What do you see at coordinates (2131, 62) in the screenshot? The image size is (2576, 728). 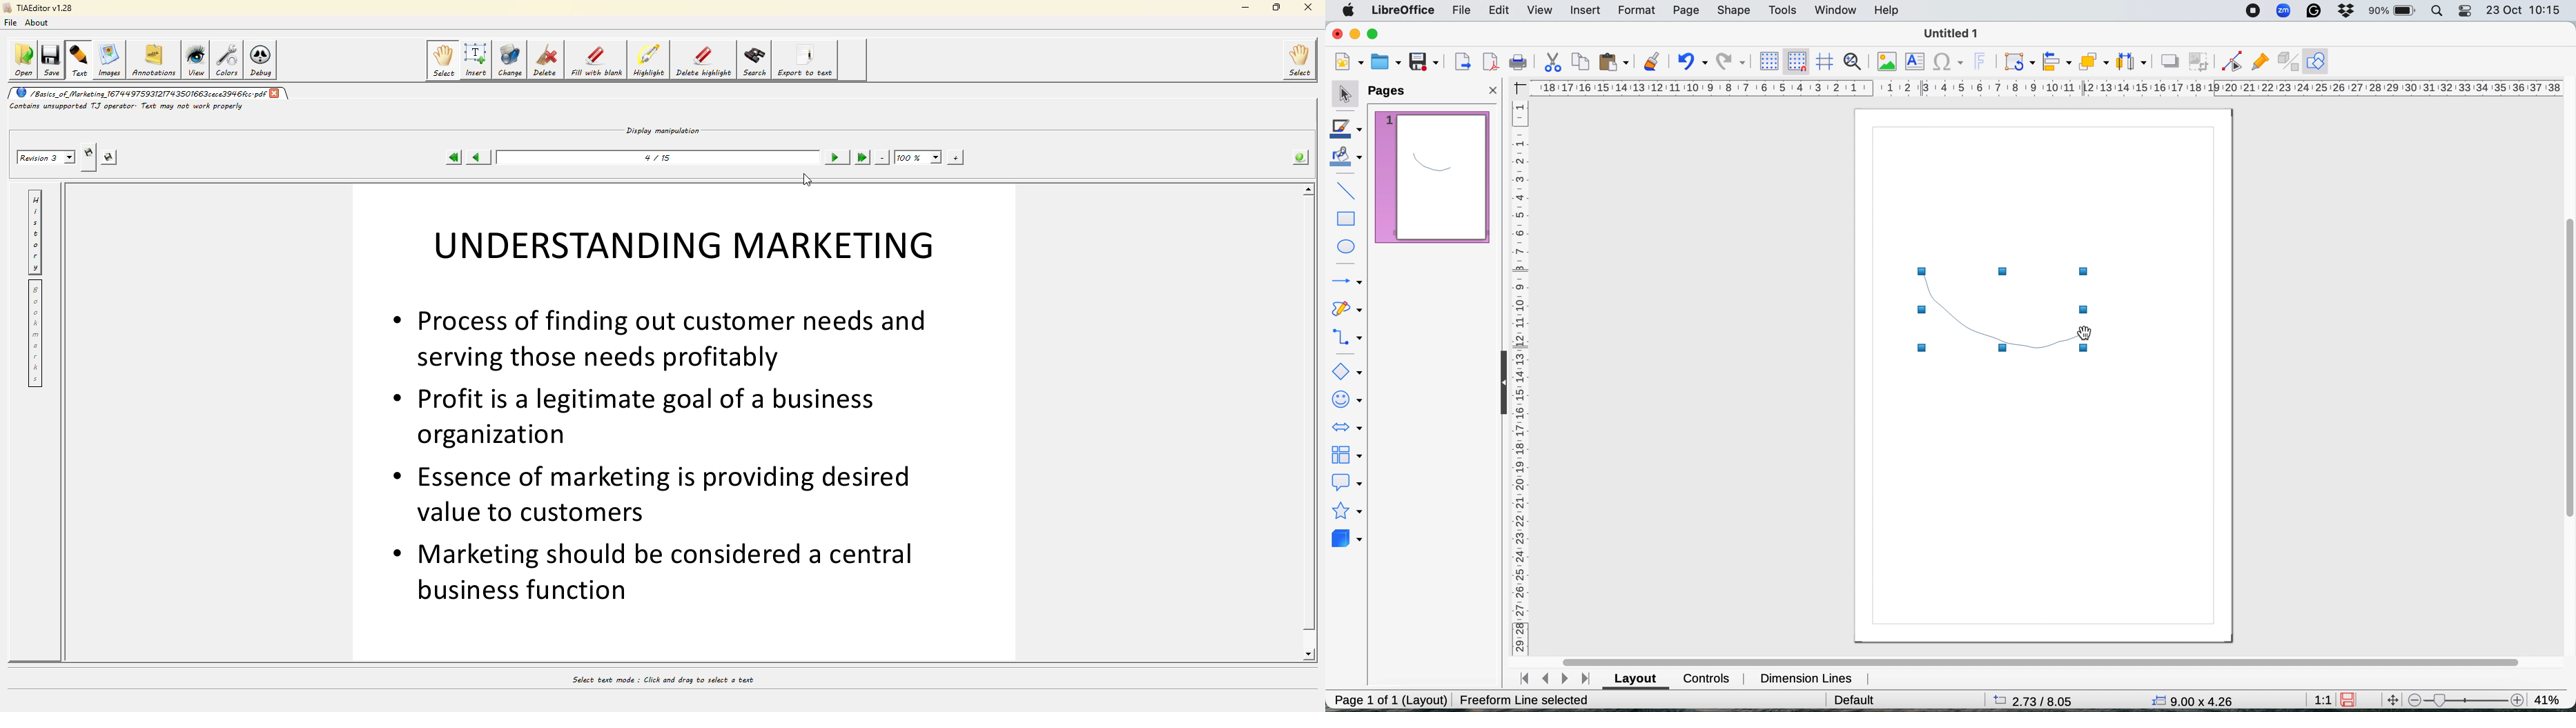 I see `select atleast three objects to distribute` at bounding box center [2131, 62].